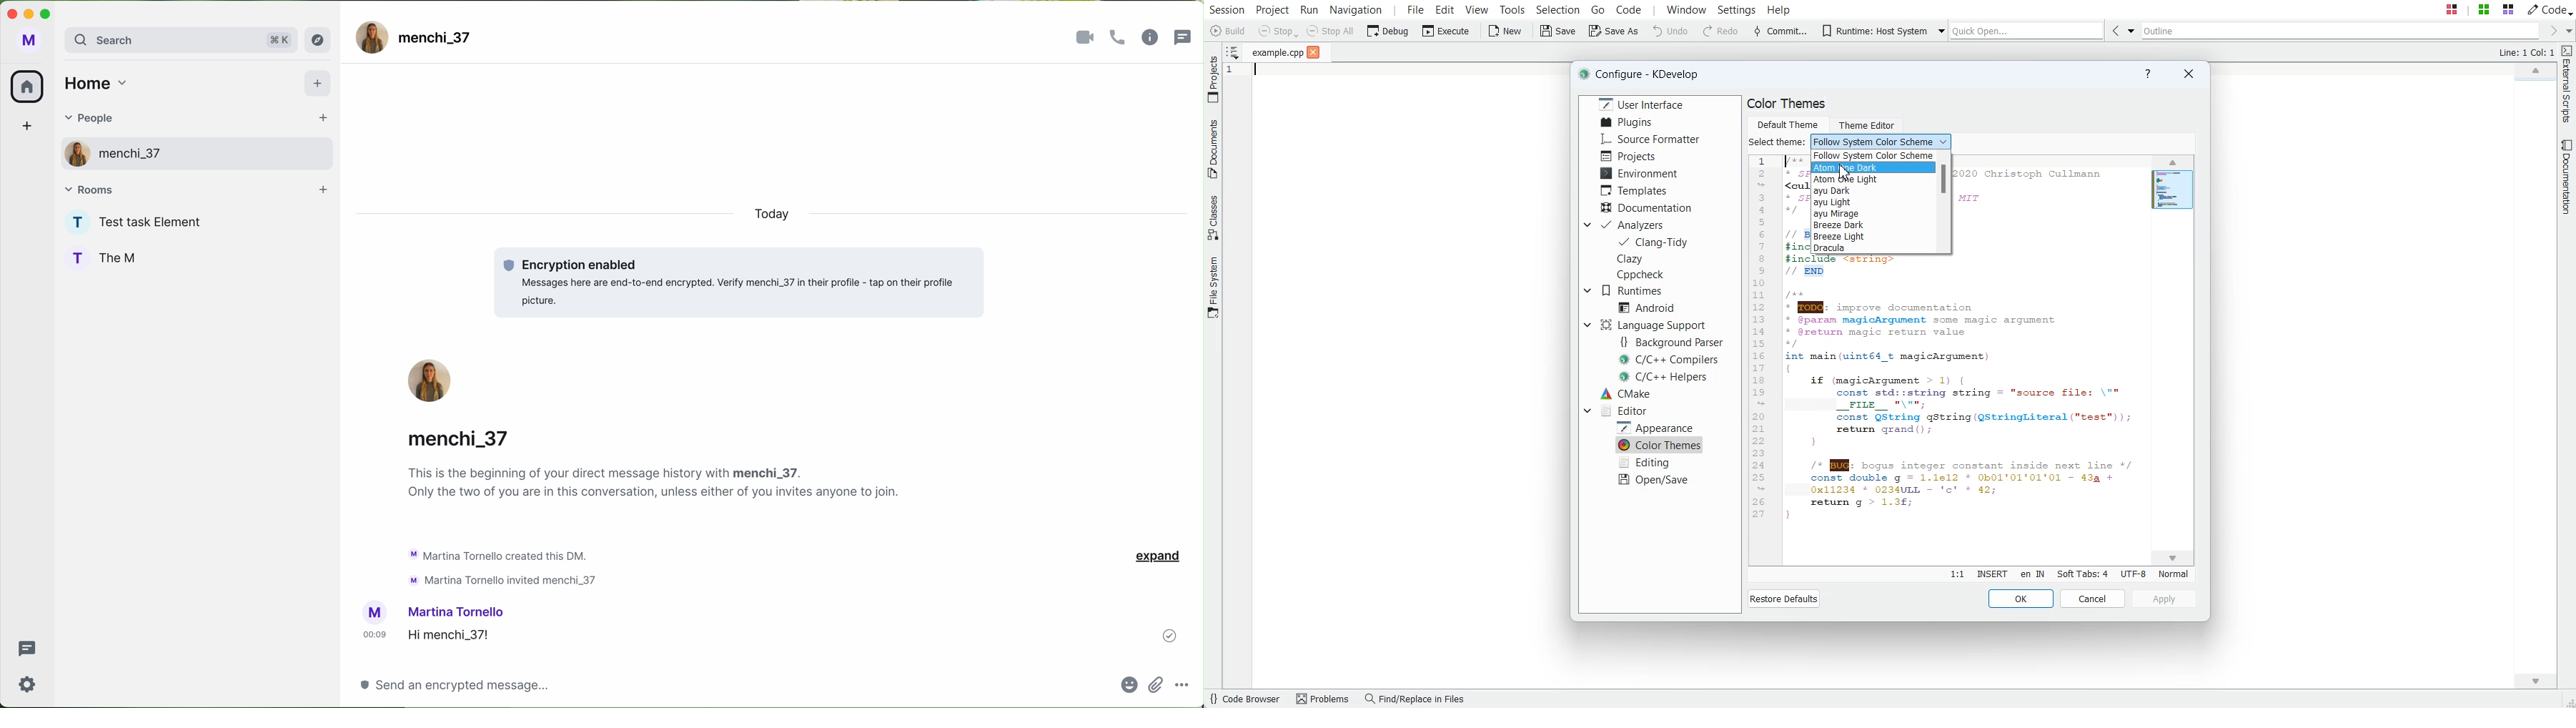 This screenshot has height=728, width=2576. What do you see at coordinates (155, 223) in the screenshot?
I see `The task Element` at bounding box center [155, 223].